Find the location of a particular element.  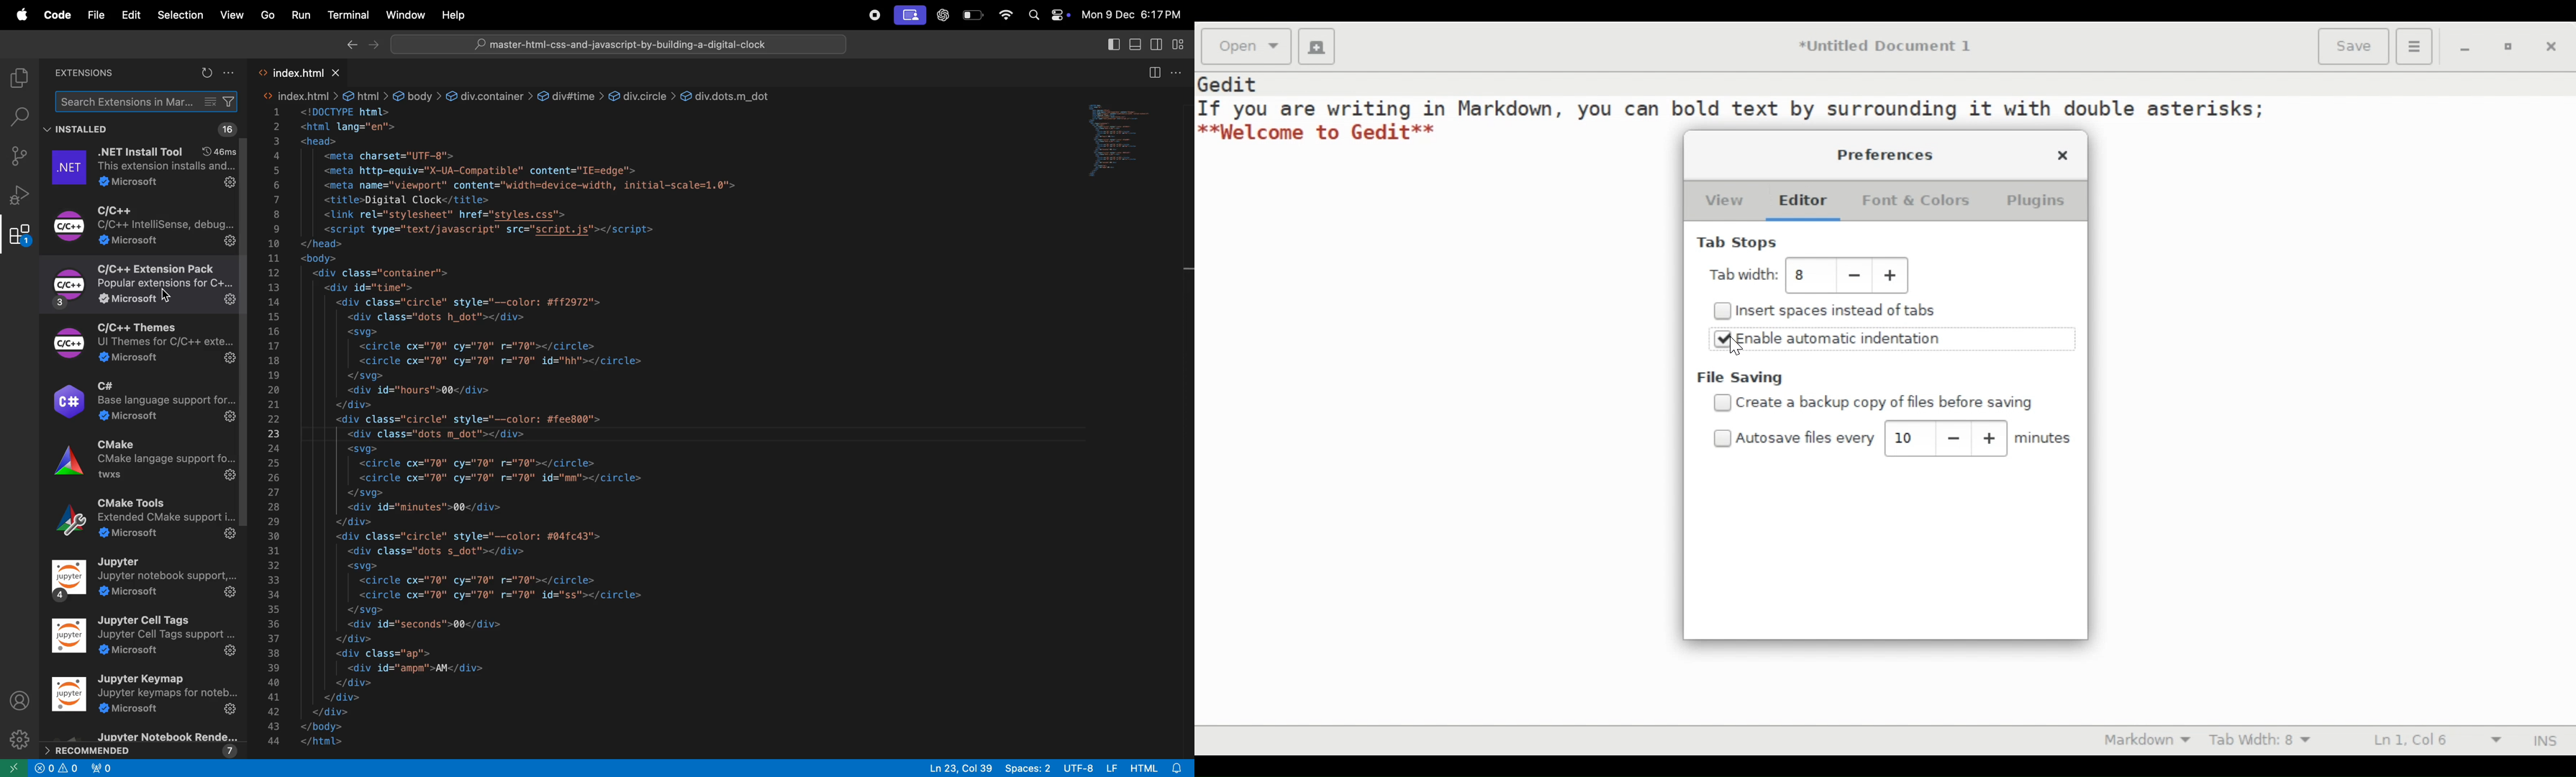

close is located at coordinates (2552, 49).